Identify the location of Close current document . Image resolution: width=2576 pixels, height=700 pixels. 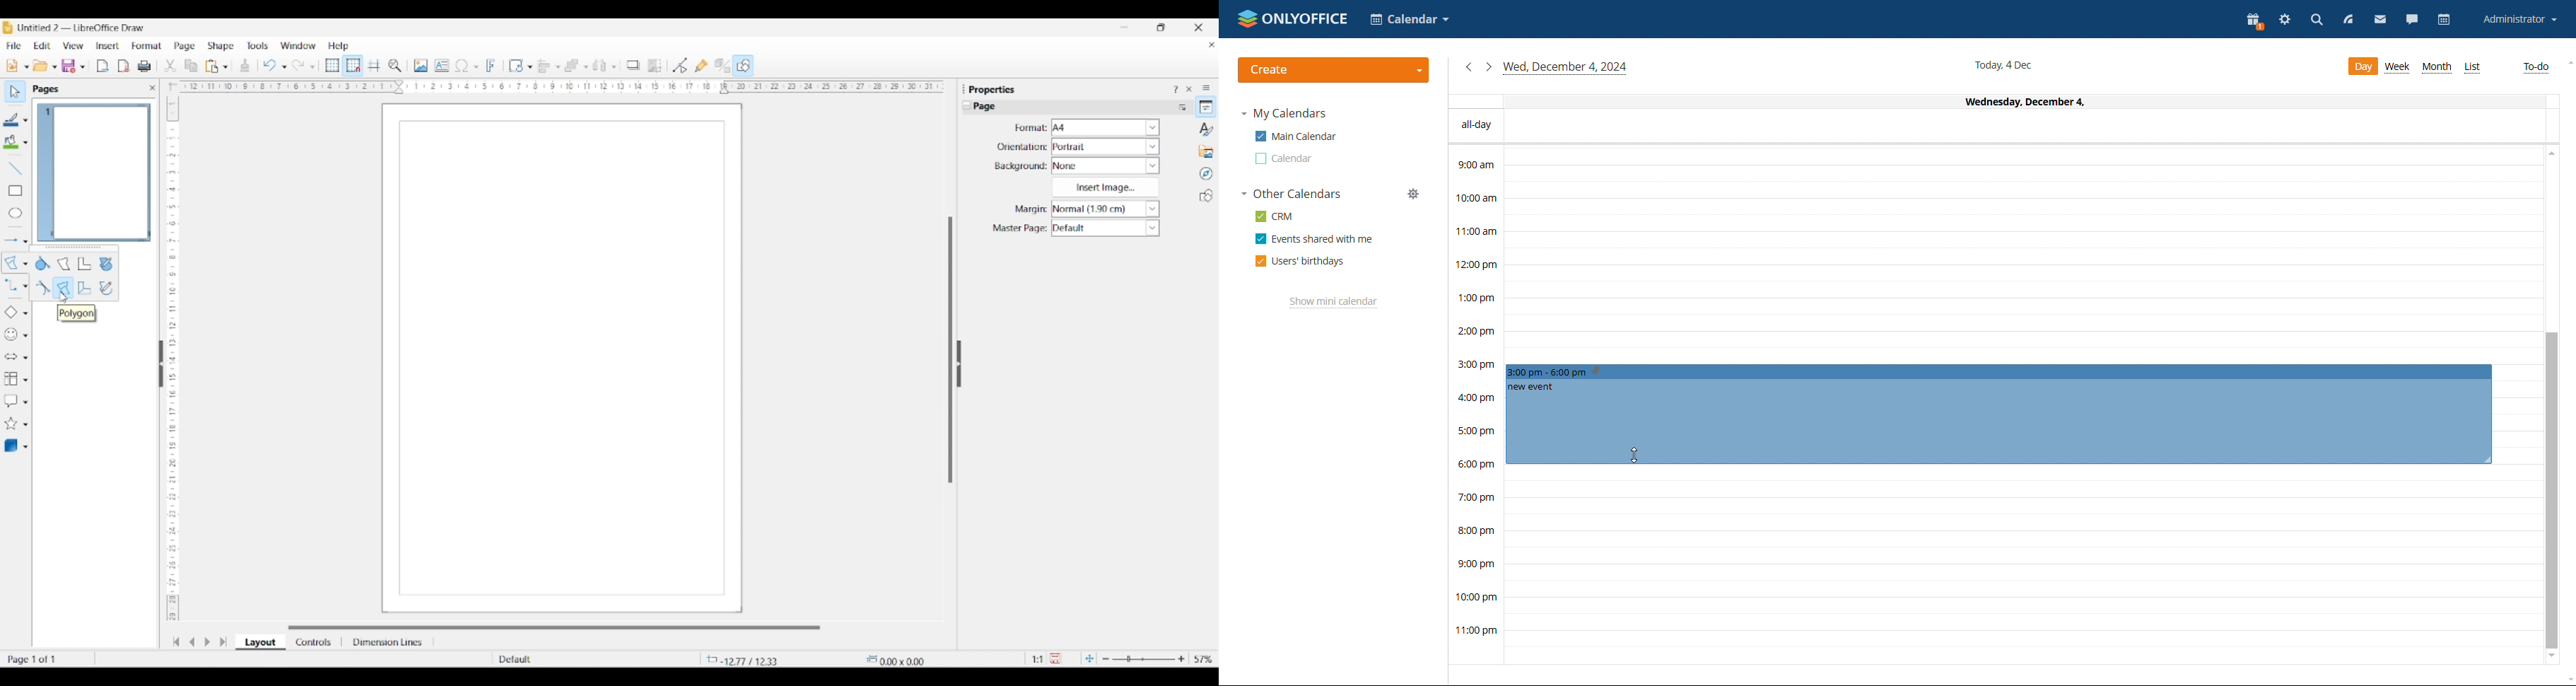
(1211, 45).